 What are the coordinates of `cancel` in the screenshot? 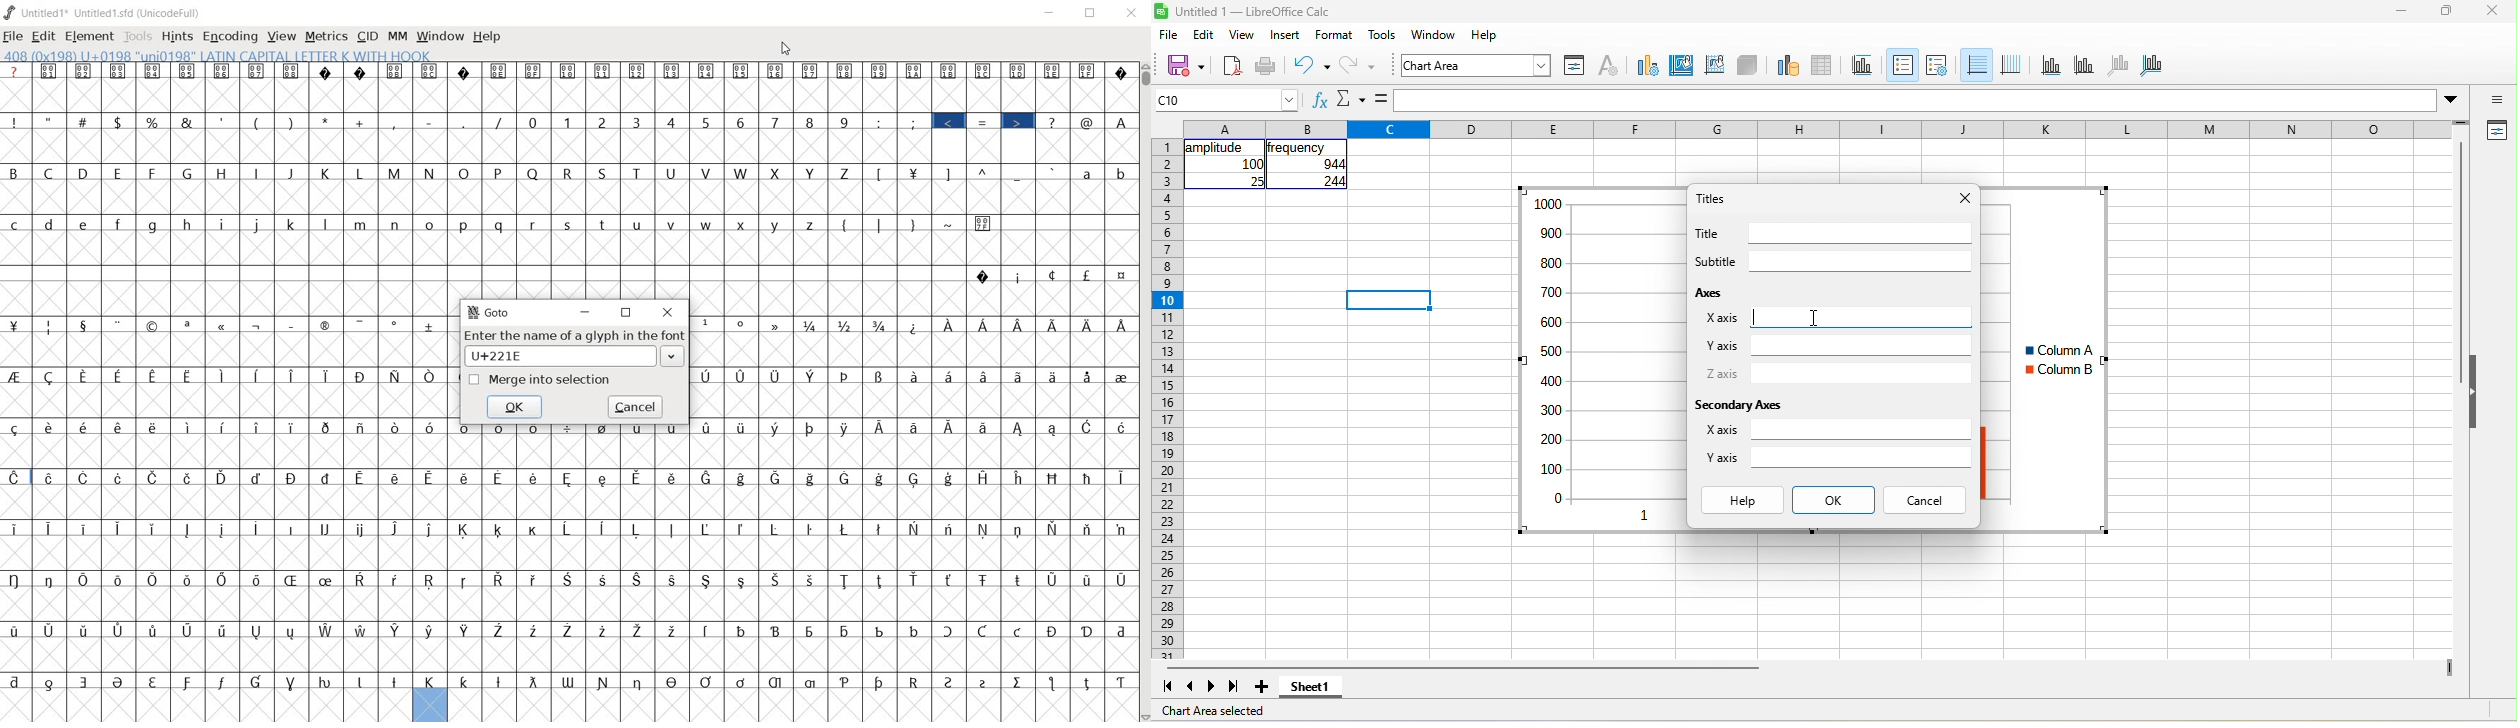 It's located at (1924, 500).